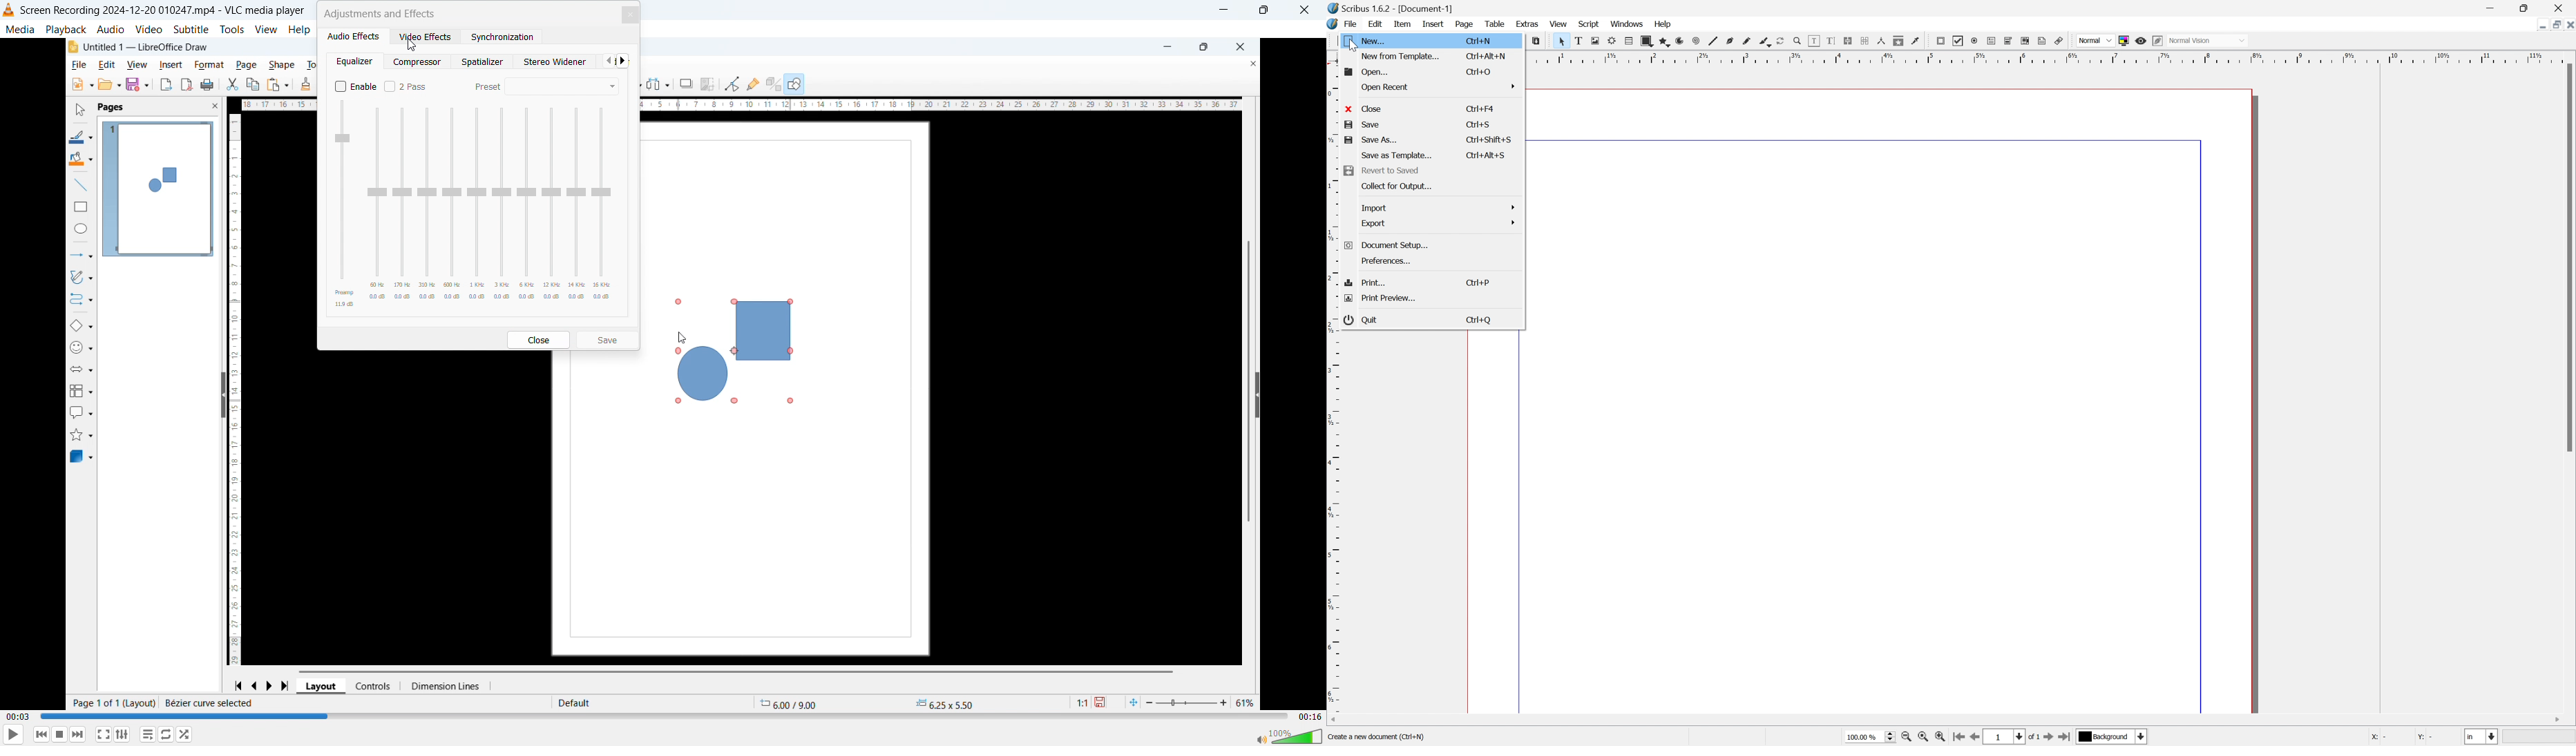  I want to click on new from template, so click(1402, 56).